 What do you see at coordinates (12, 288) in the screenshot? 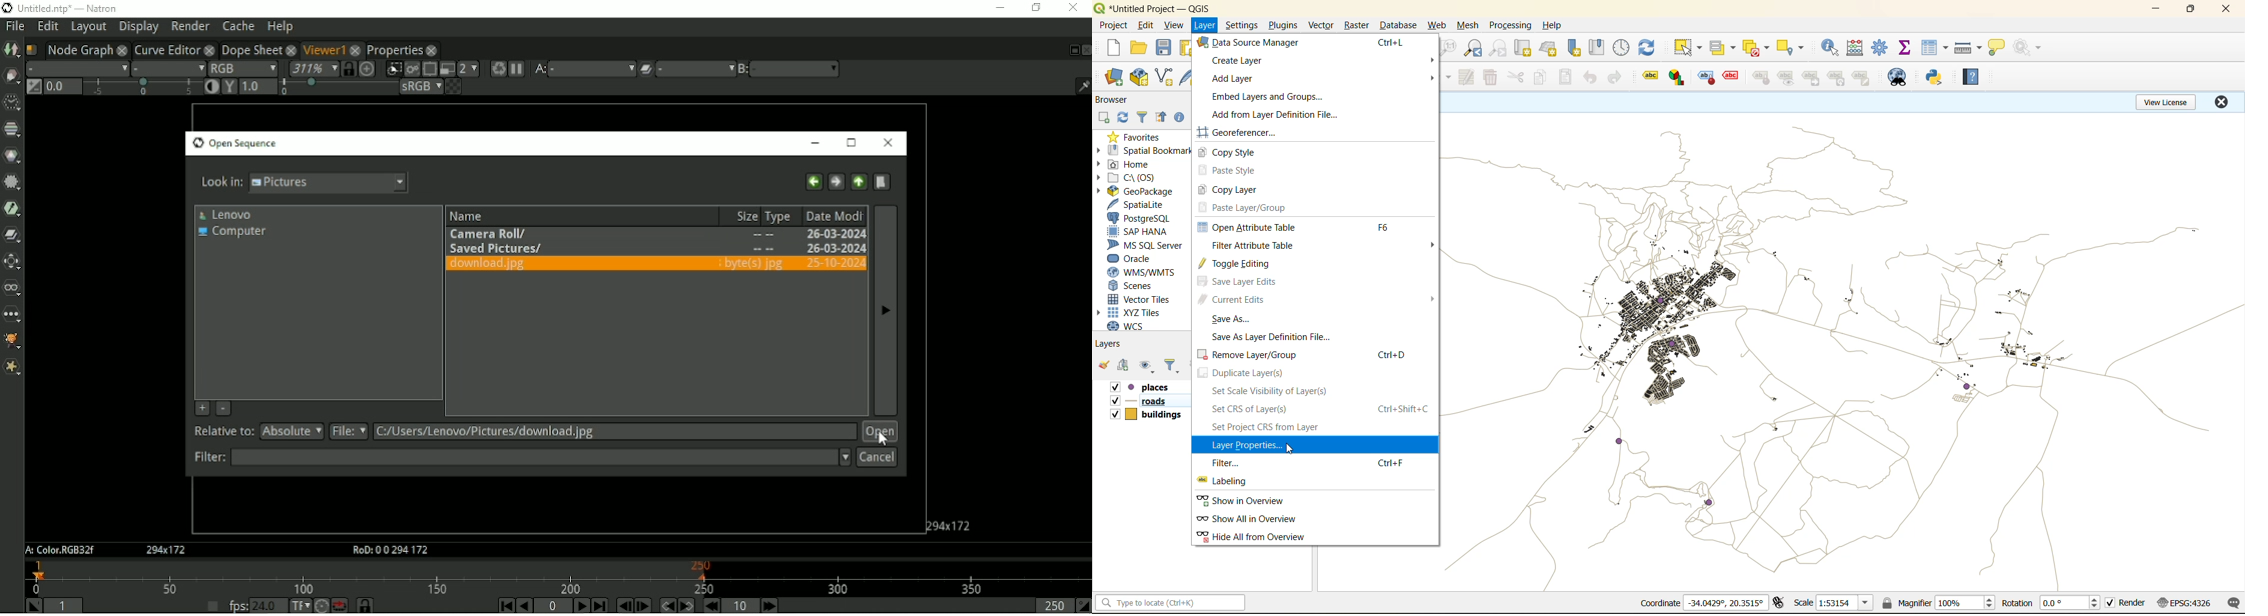
I see `Views` at bounding box center [12, 288].